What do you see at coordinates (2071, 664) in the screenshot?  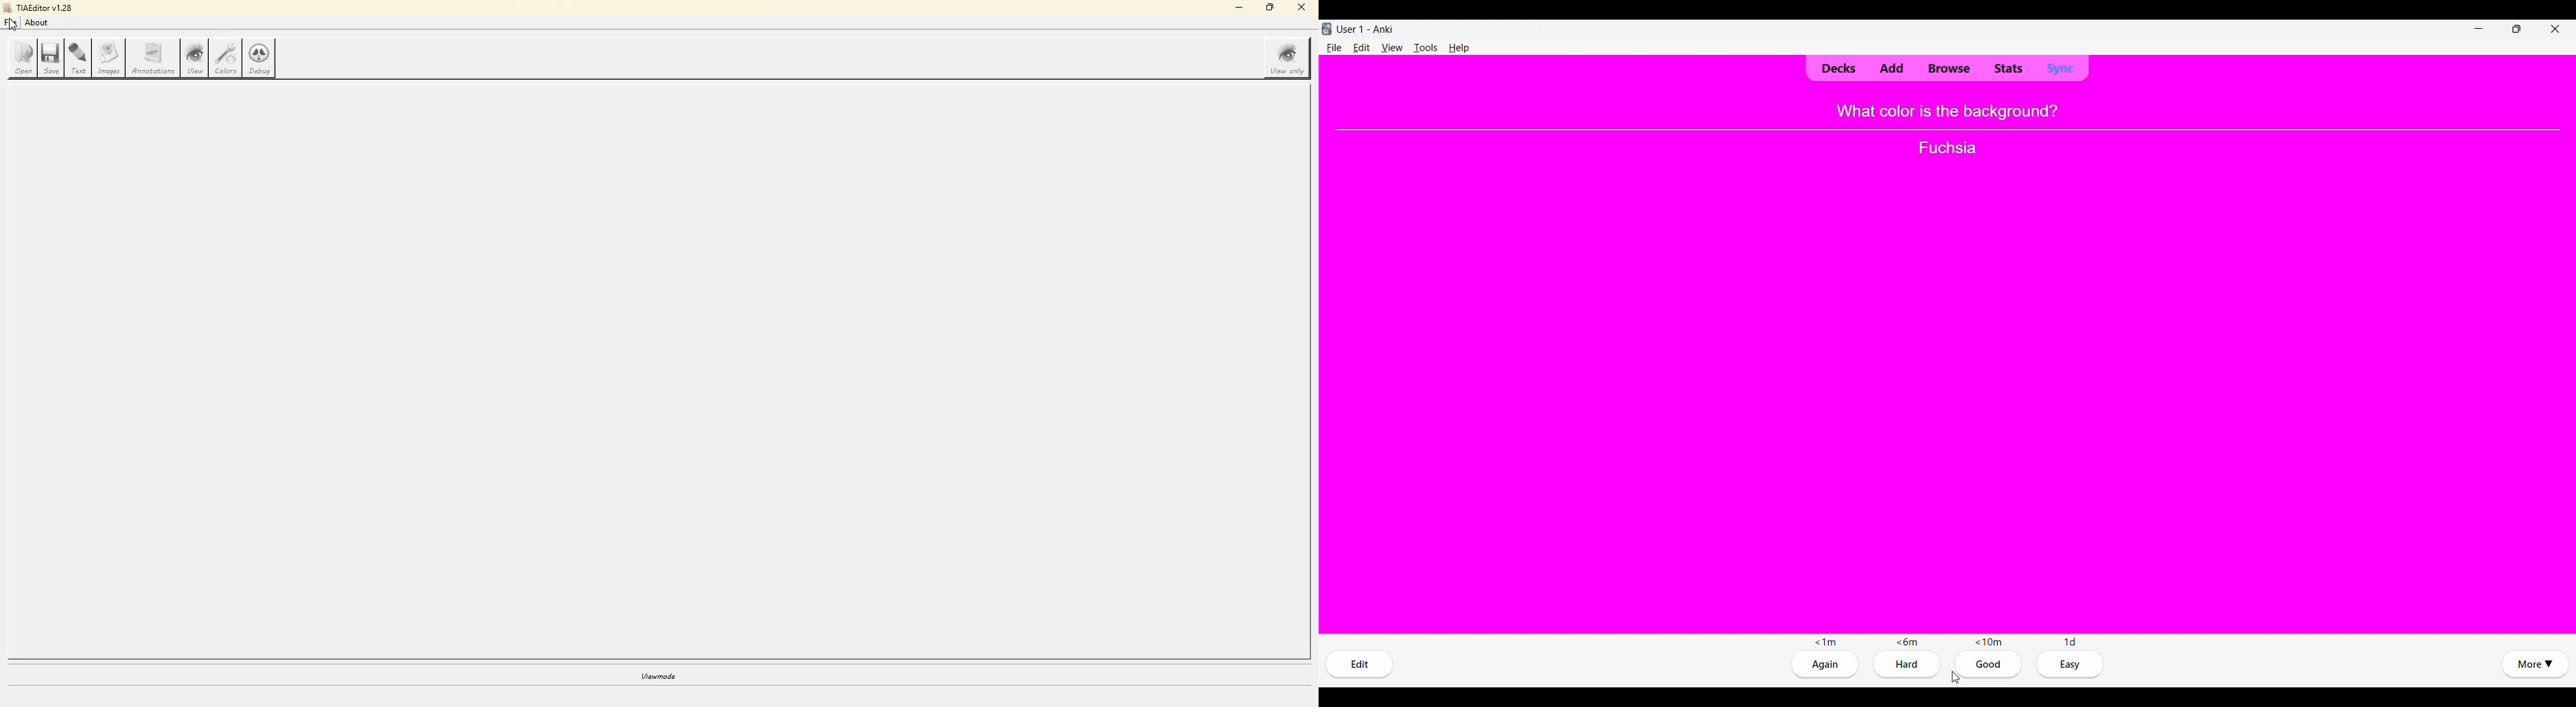 I see `Easy button` at bounding box center [2071, 664].